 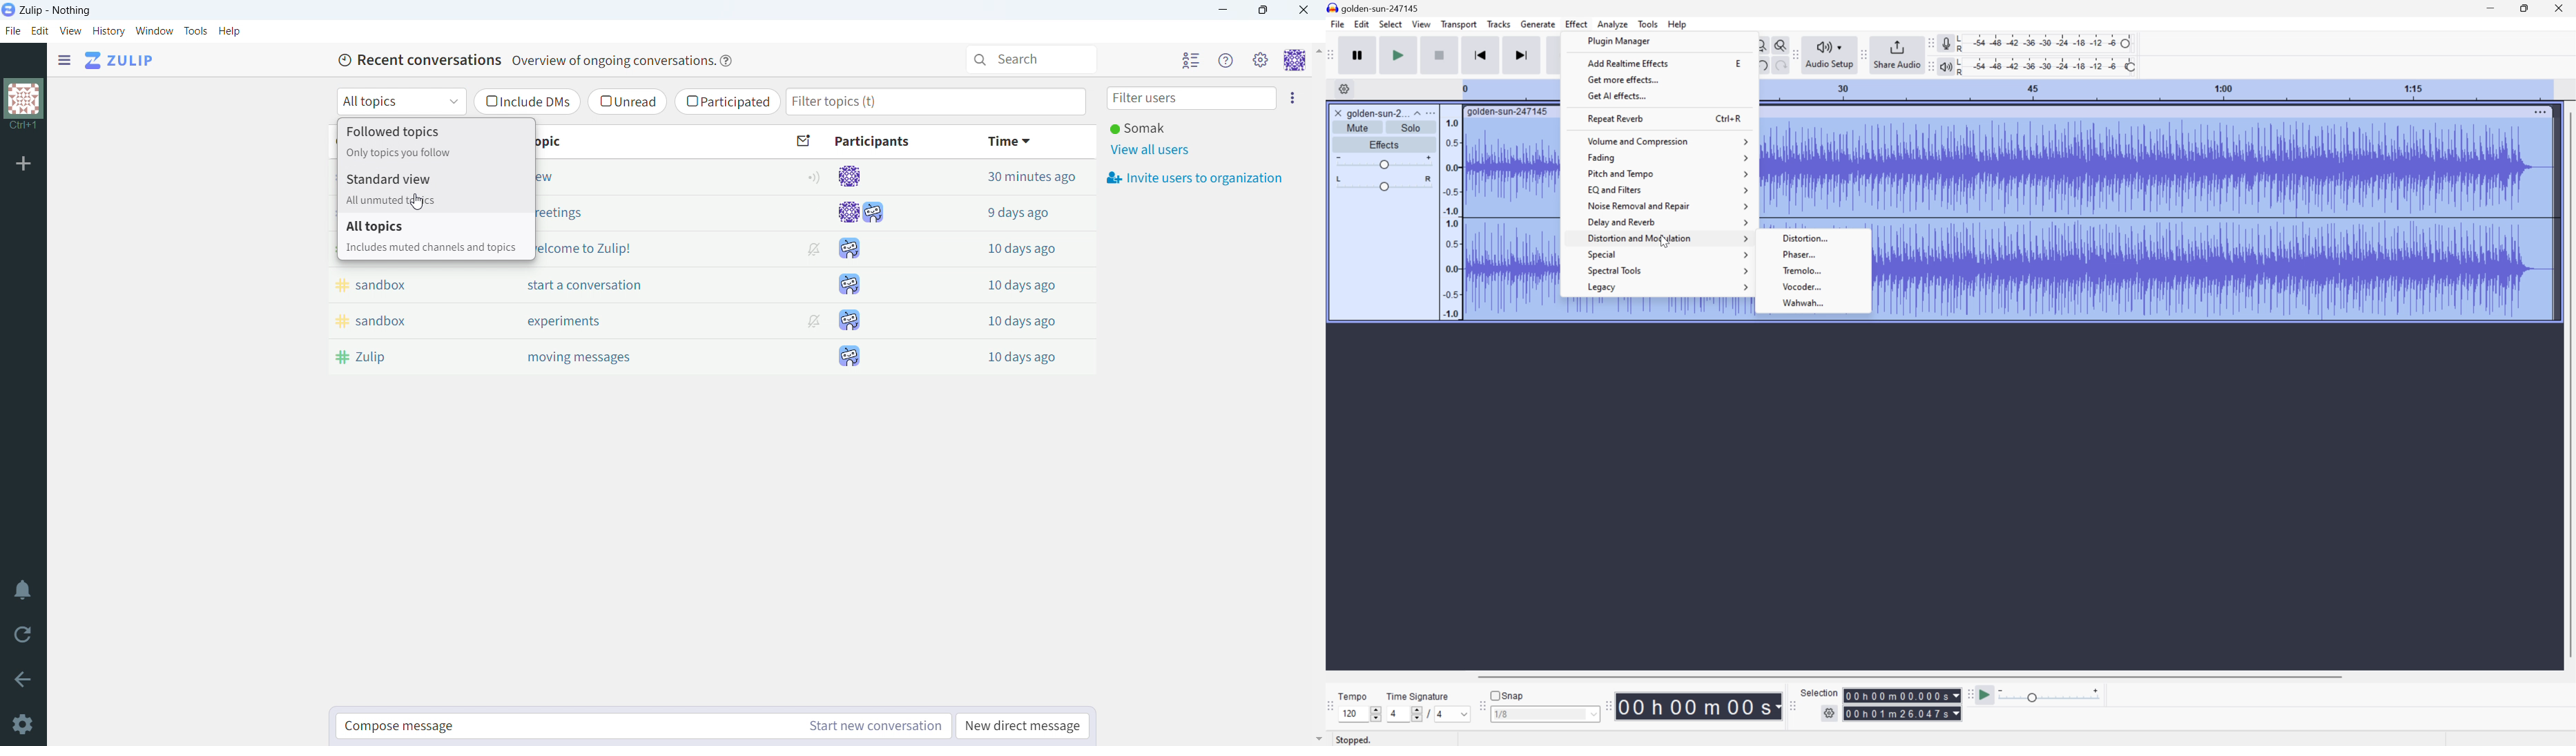 I want to click on Legacy, so click(x=1668, y=287).